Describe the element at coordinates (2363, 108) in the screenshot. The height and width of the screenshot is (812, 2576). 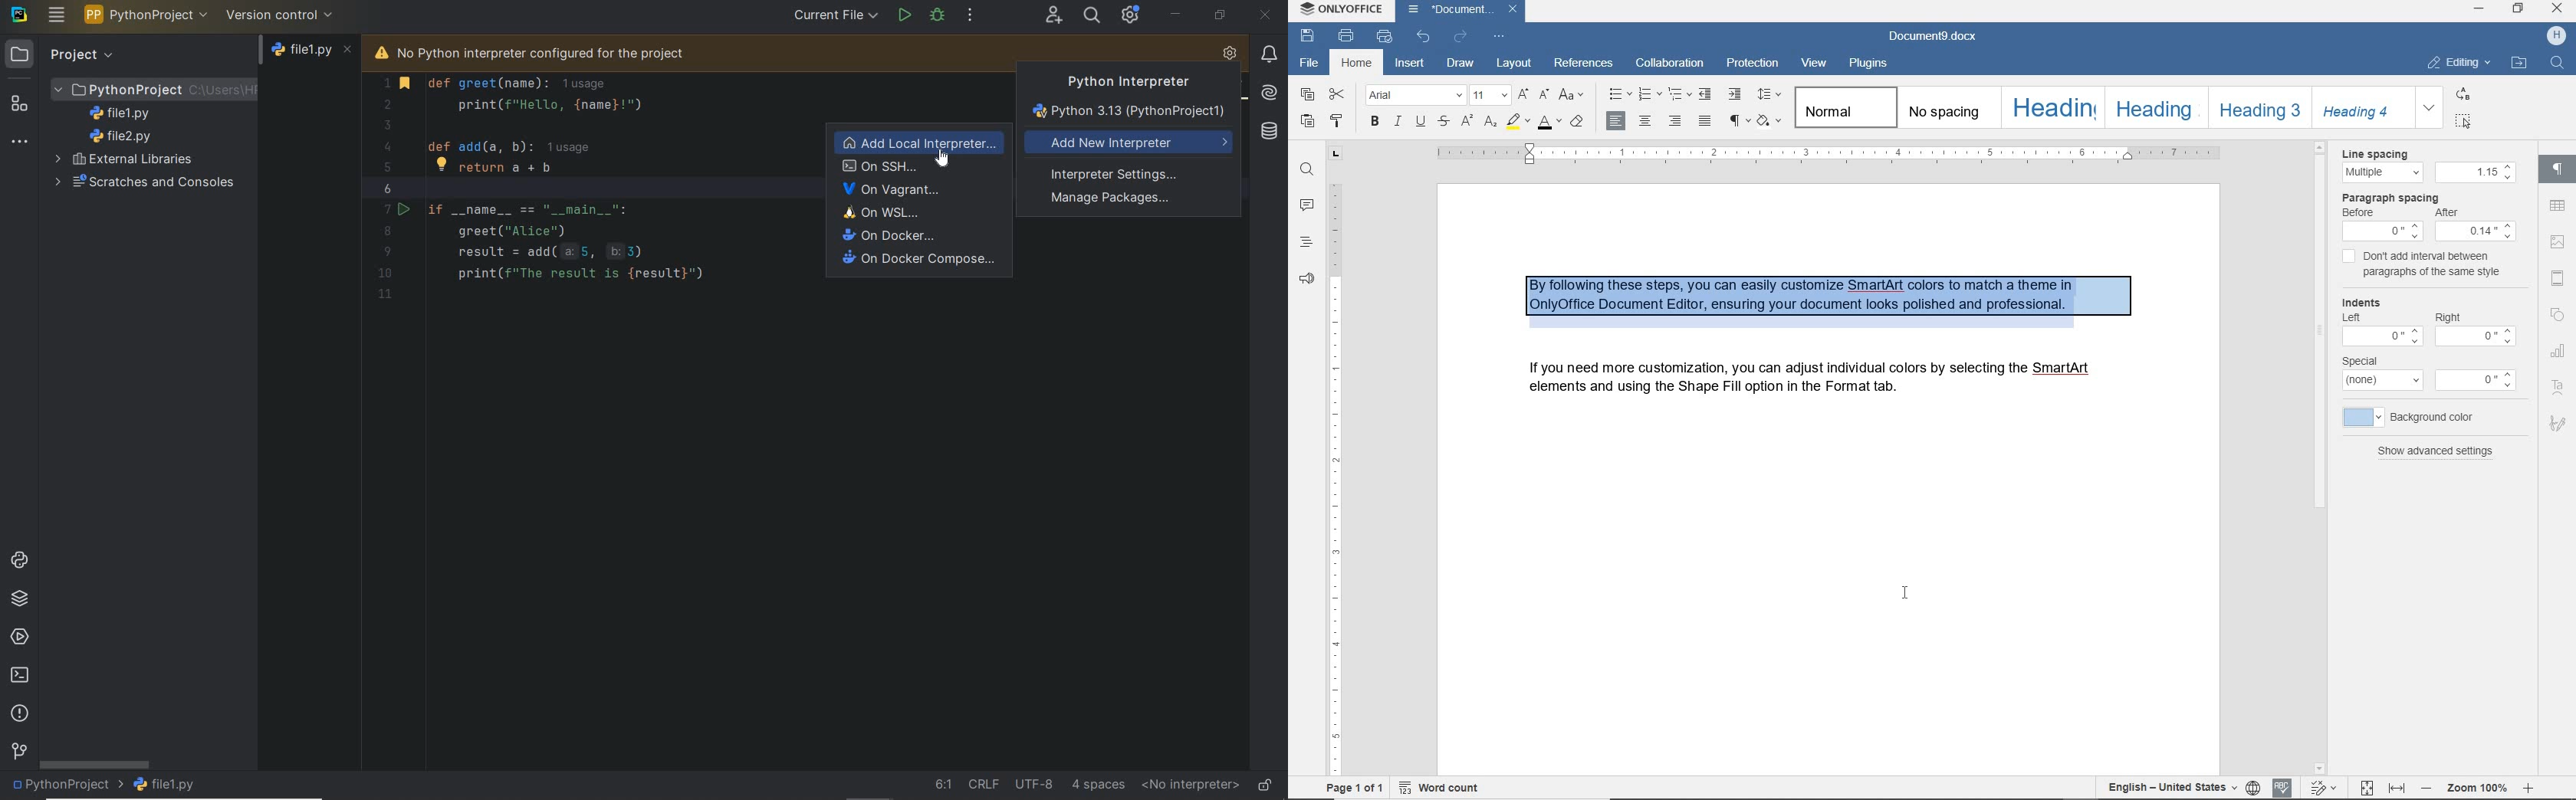
I see `Heading 4` at that location.